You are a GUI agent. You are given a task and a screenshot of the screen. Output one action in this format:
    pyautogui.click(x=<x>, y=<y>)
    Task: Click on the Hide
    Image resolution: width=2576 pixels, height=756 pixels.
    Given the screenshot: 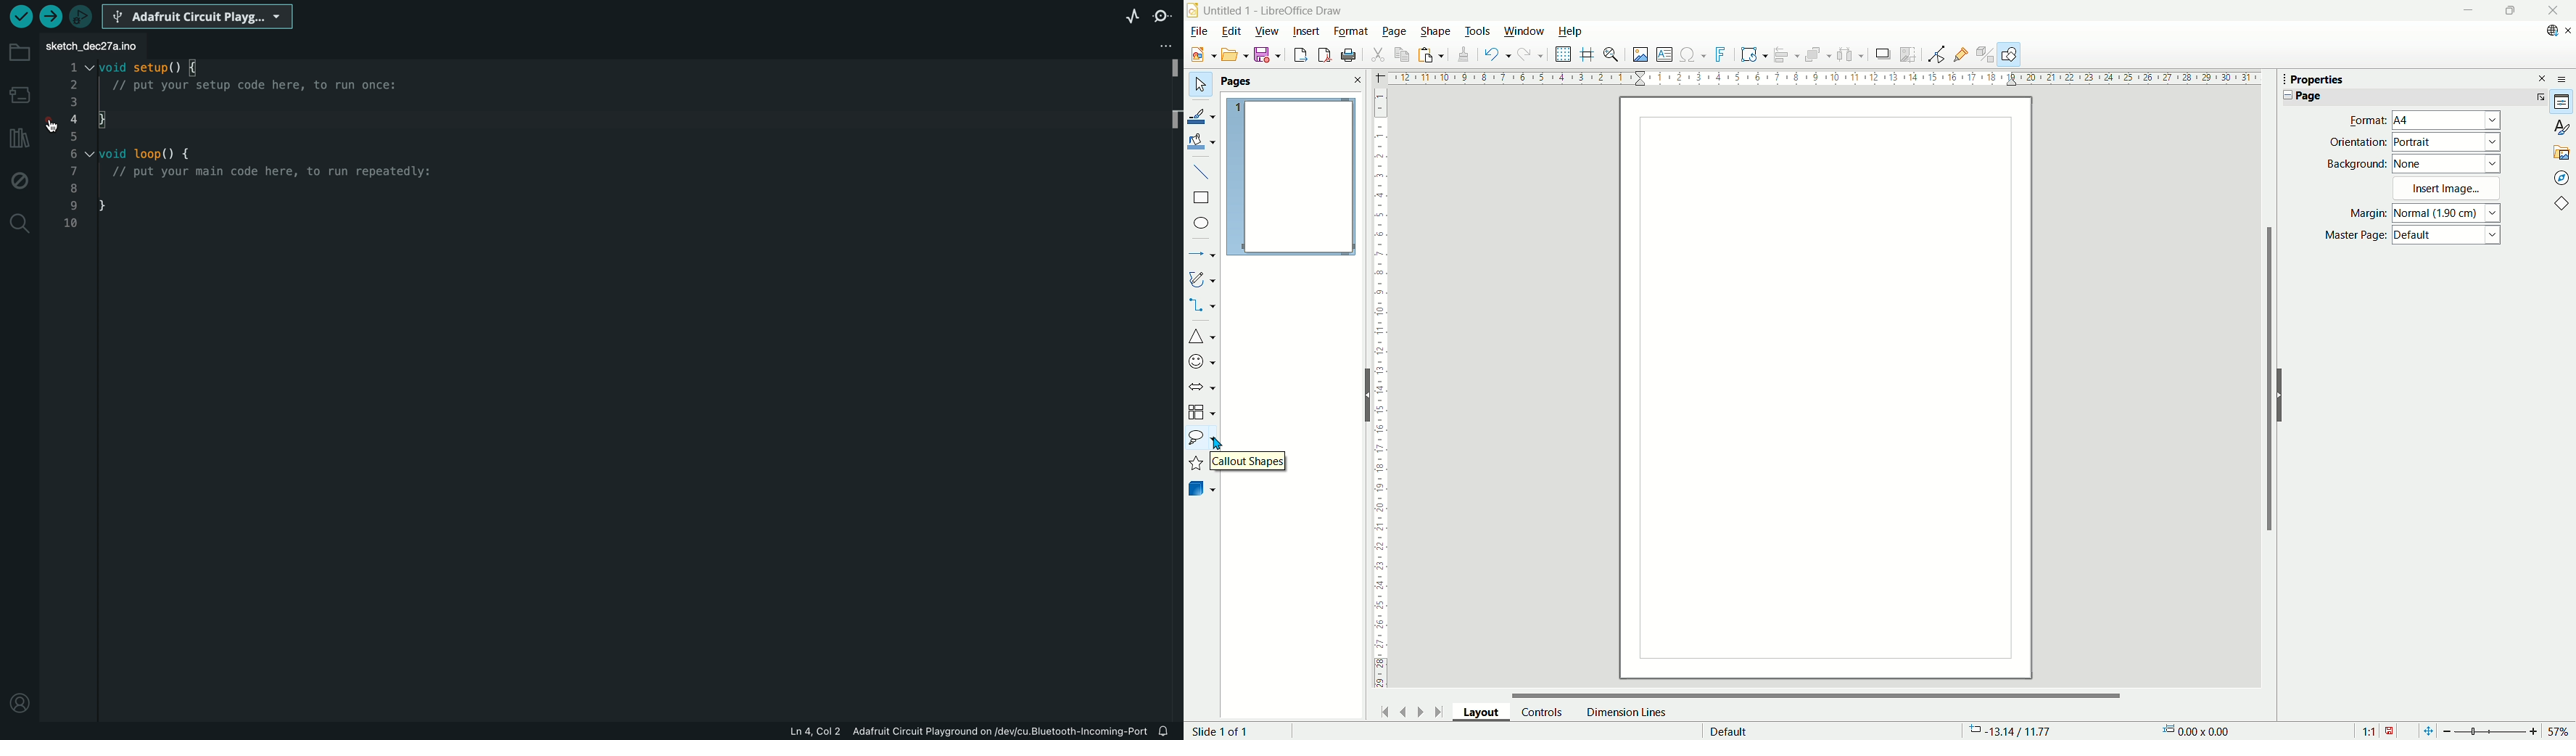 What is the action you would take?
    pyautogui.click(x=1365, y=394)
    